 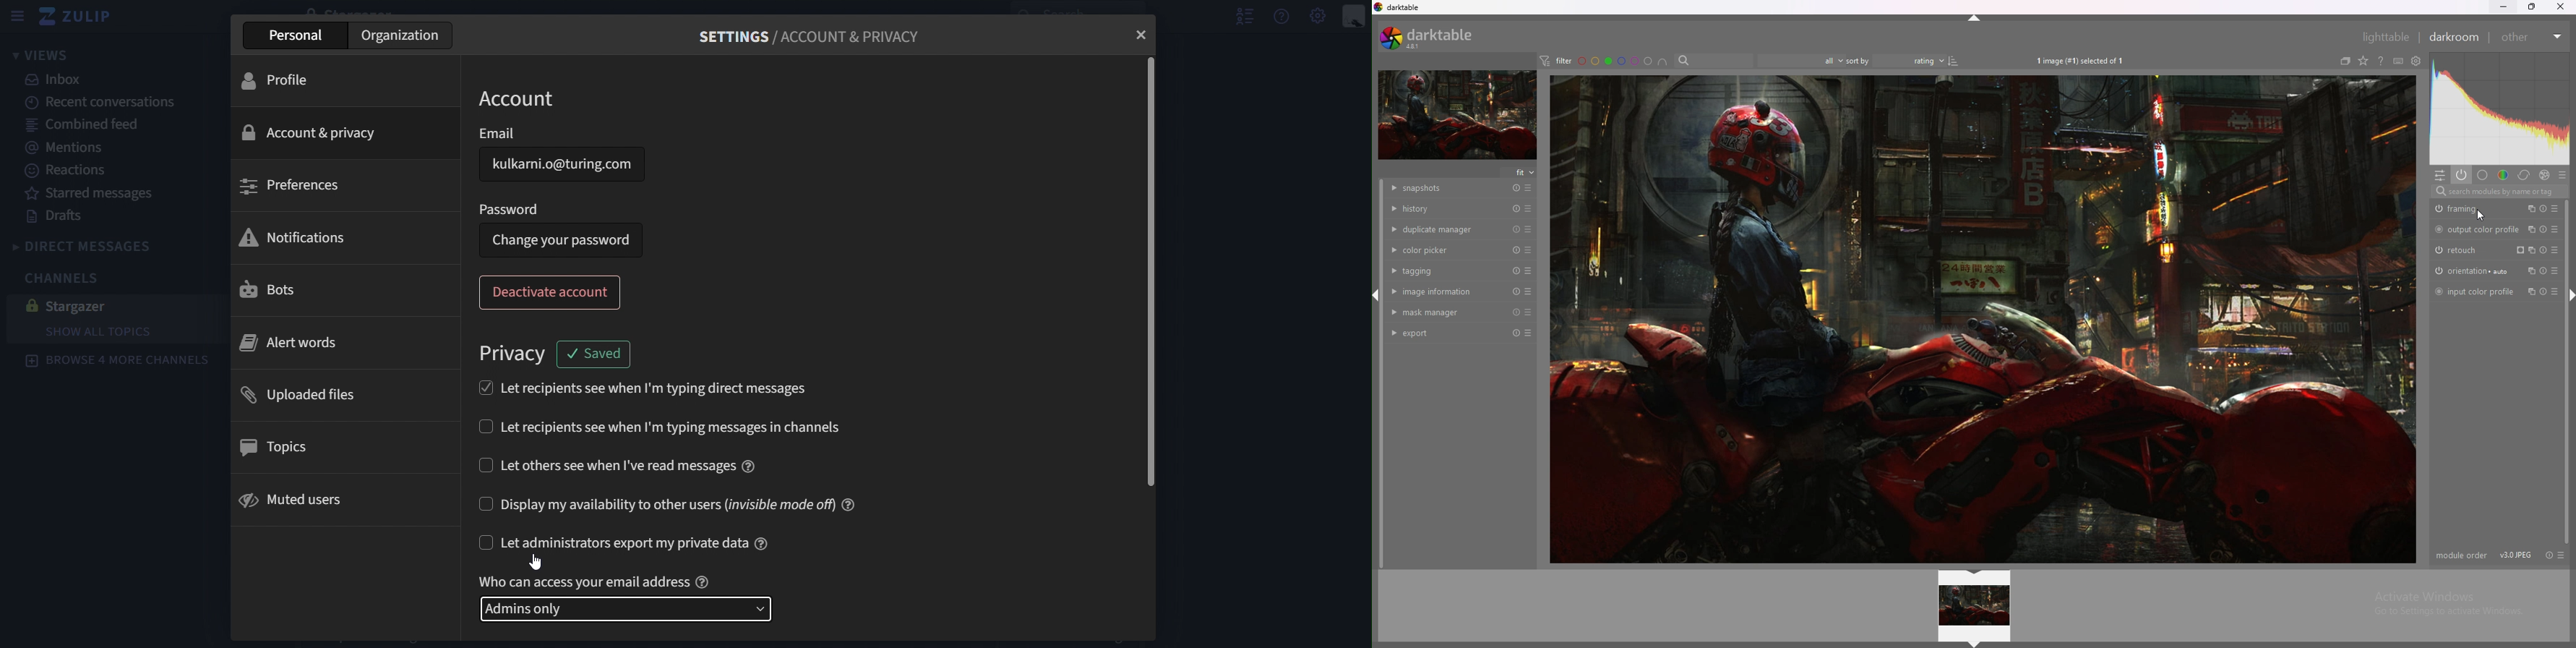 I want to click on preferences, so click(x=294, y=187).